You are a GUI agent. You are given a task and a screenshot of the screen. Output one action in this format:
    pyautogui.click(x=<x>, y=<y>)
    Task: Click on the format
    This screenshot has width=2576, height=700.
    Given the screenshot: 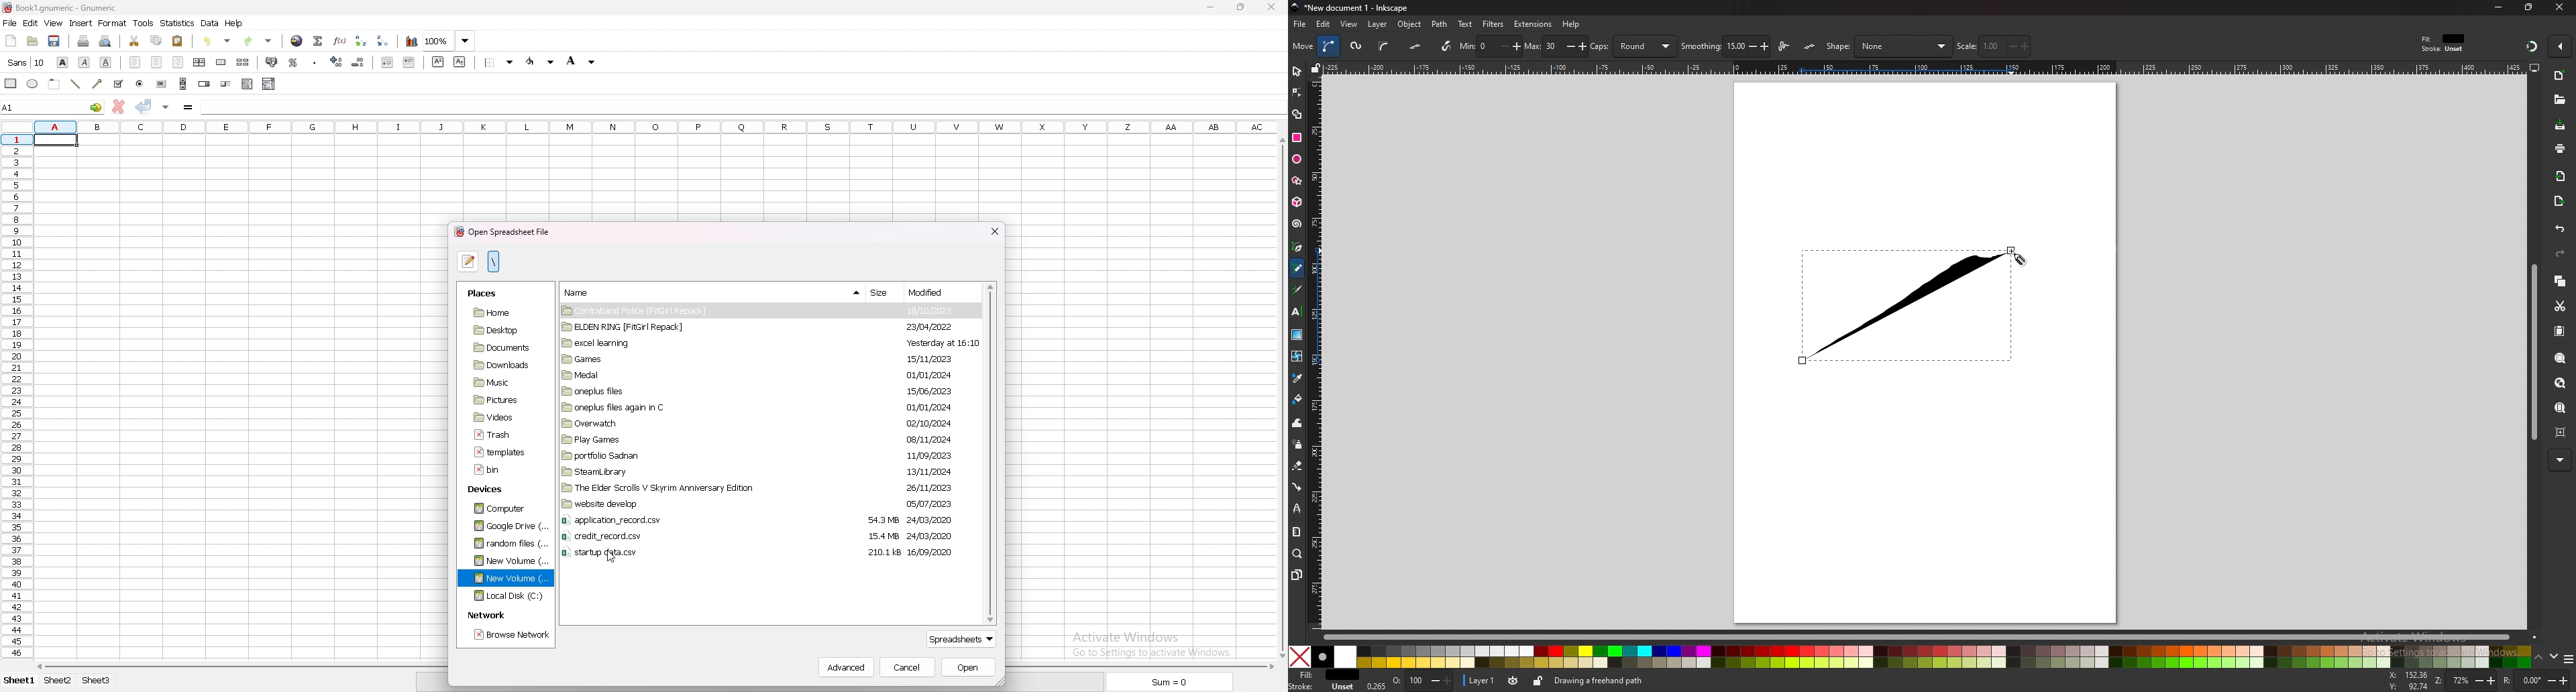 What is the action you would take?
    pyautogui.click(x=113, y=23)
    